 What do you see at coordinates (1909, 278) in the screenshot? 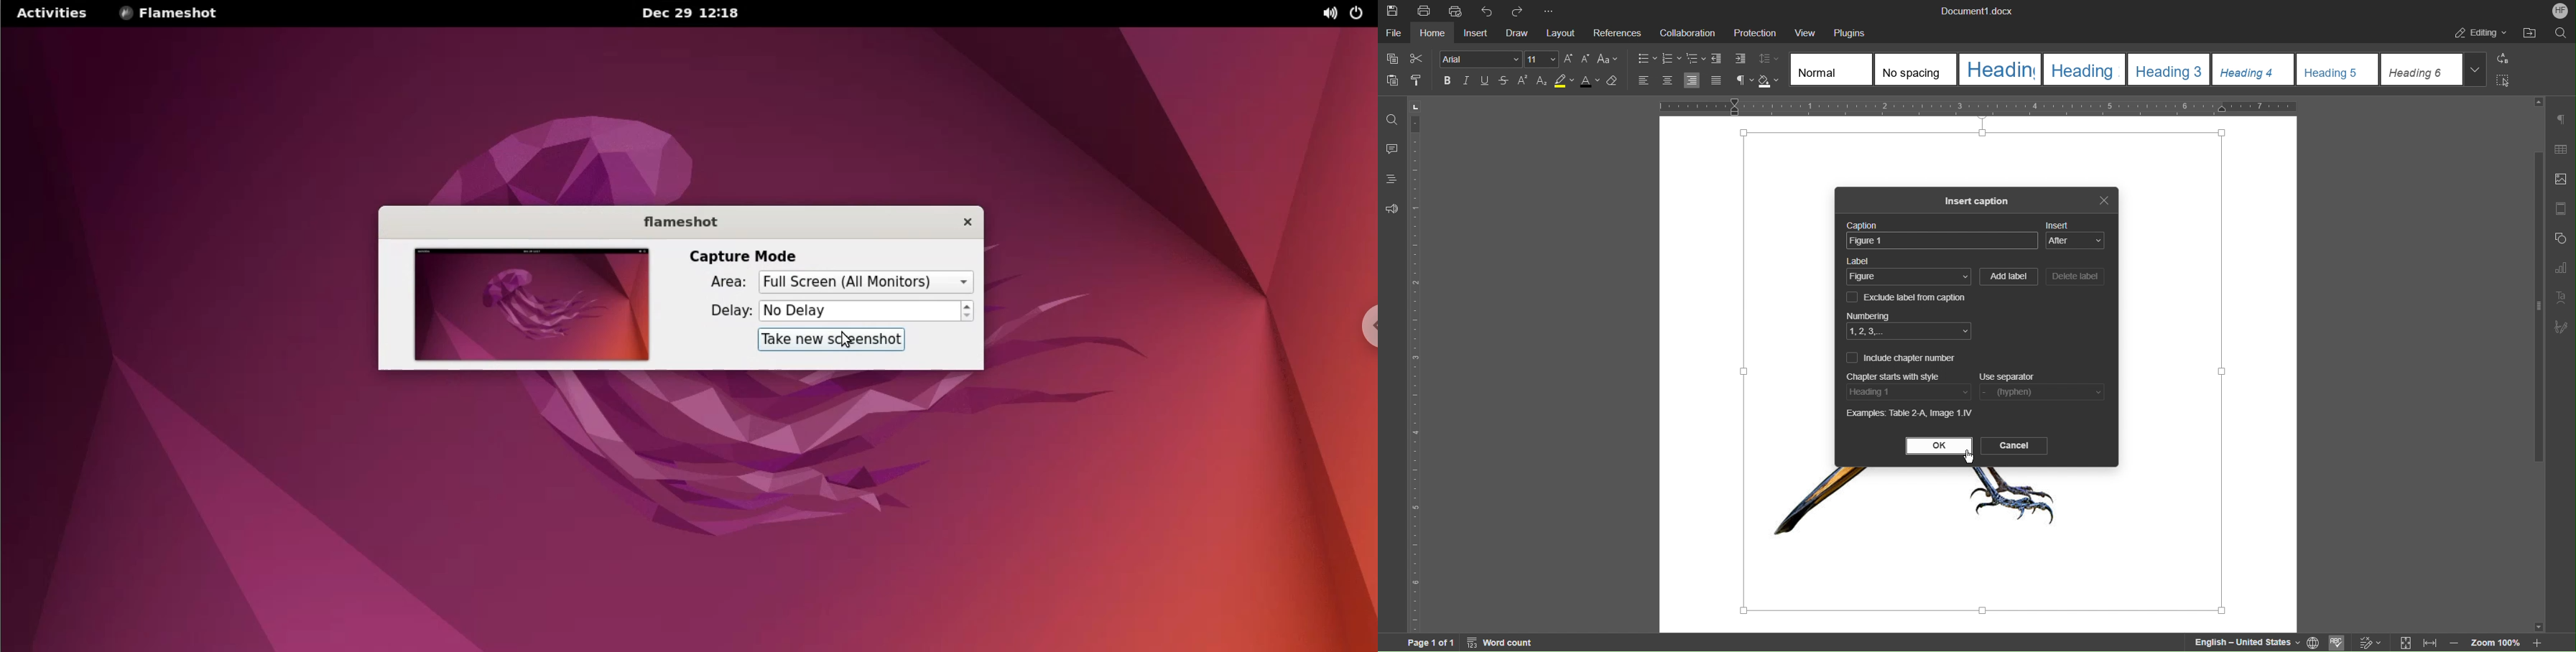
I see `Figure` at bounding box center [1909, 278].